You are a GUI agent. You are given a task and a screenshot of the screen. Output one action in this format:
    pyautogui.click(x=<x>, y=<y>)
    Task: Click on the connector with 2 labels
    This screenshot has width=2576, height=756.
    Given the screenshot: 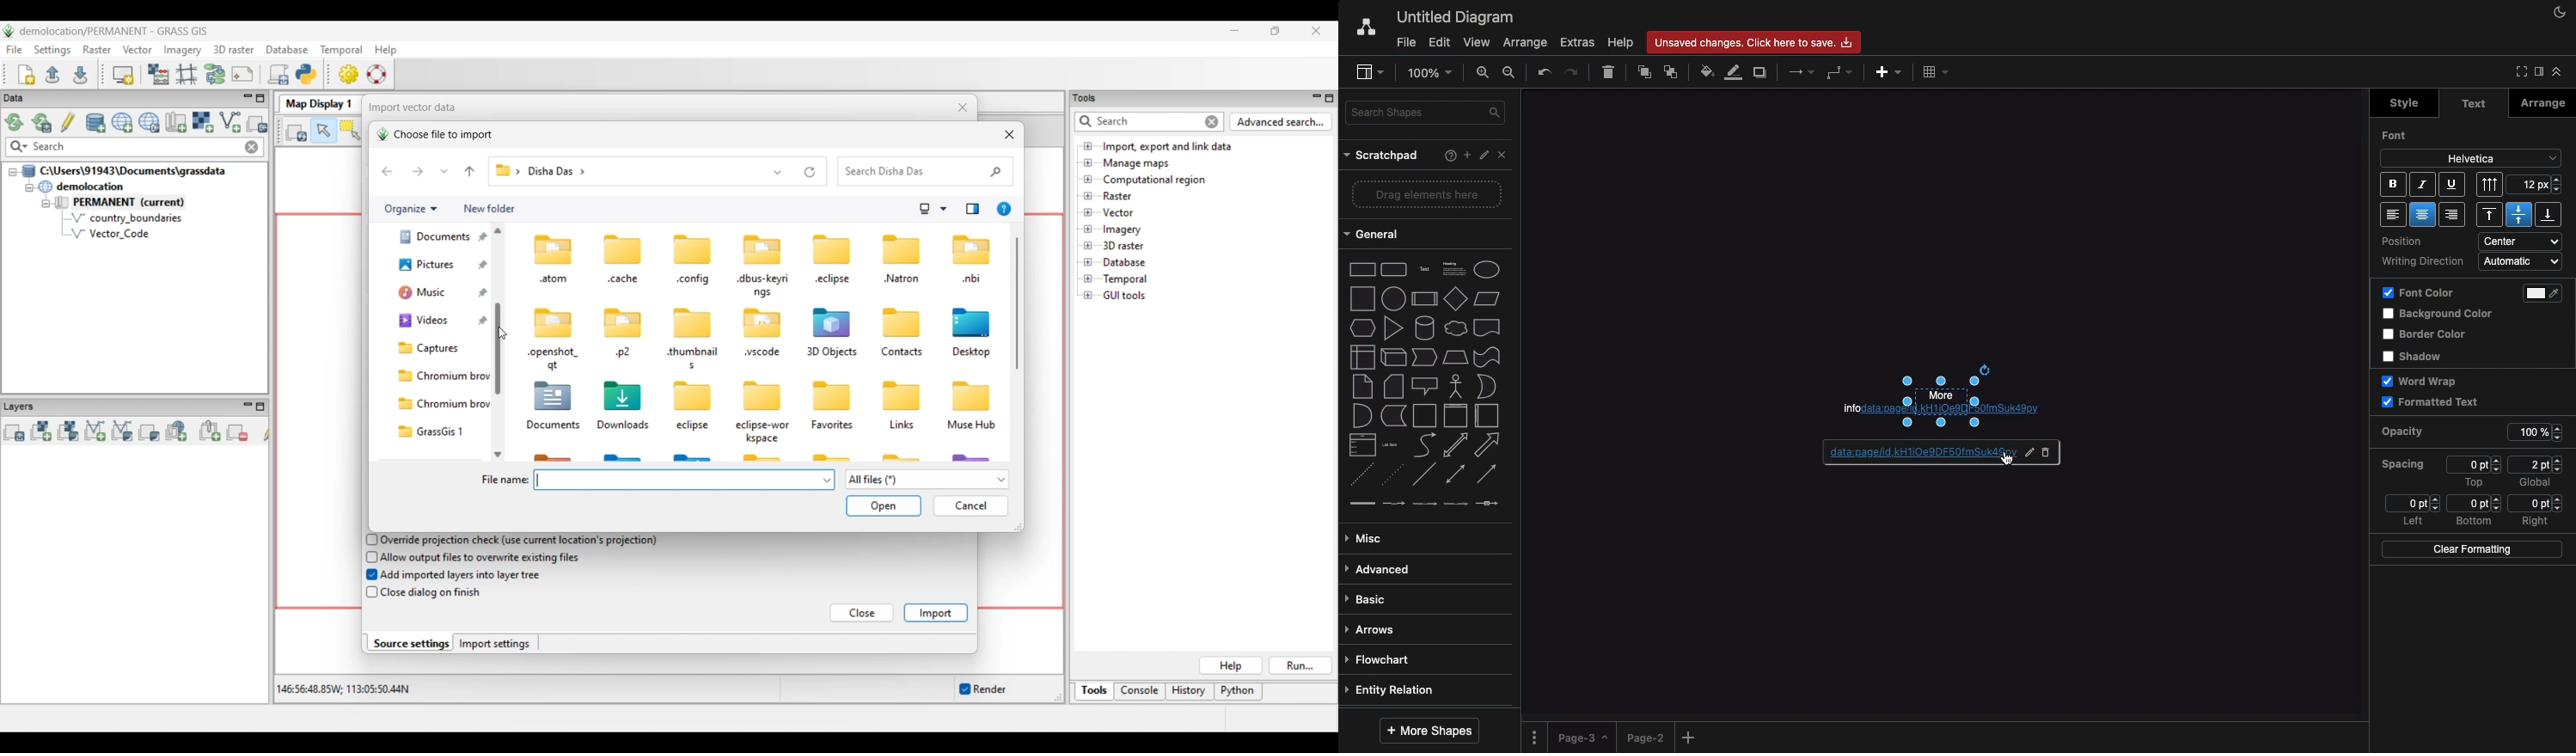 What is the action you would take?
    pyautogui.click(x=1424, y=504)
    